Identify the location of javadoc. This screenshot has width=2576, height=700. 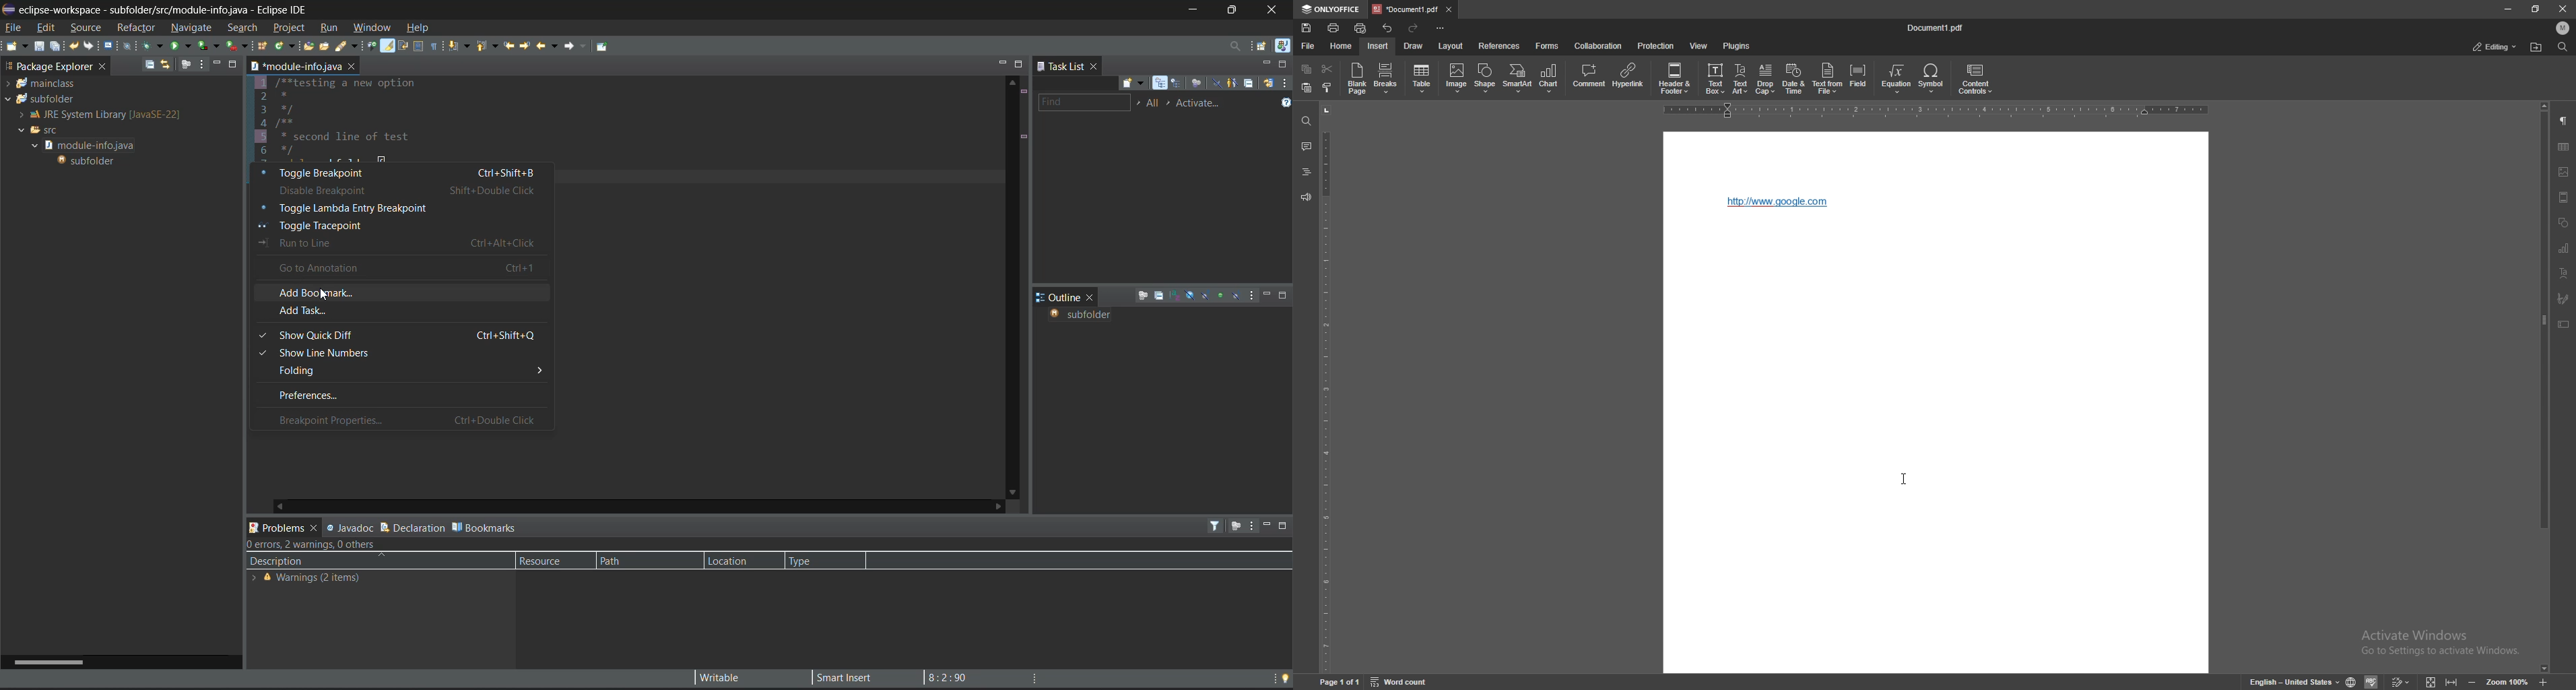
(350, 526).